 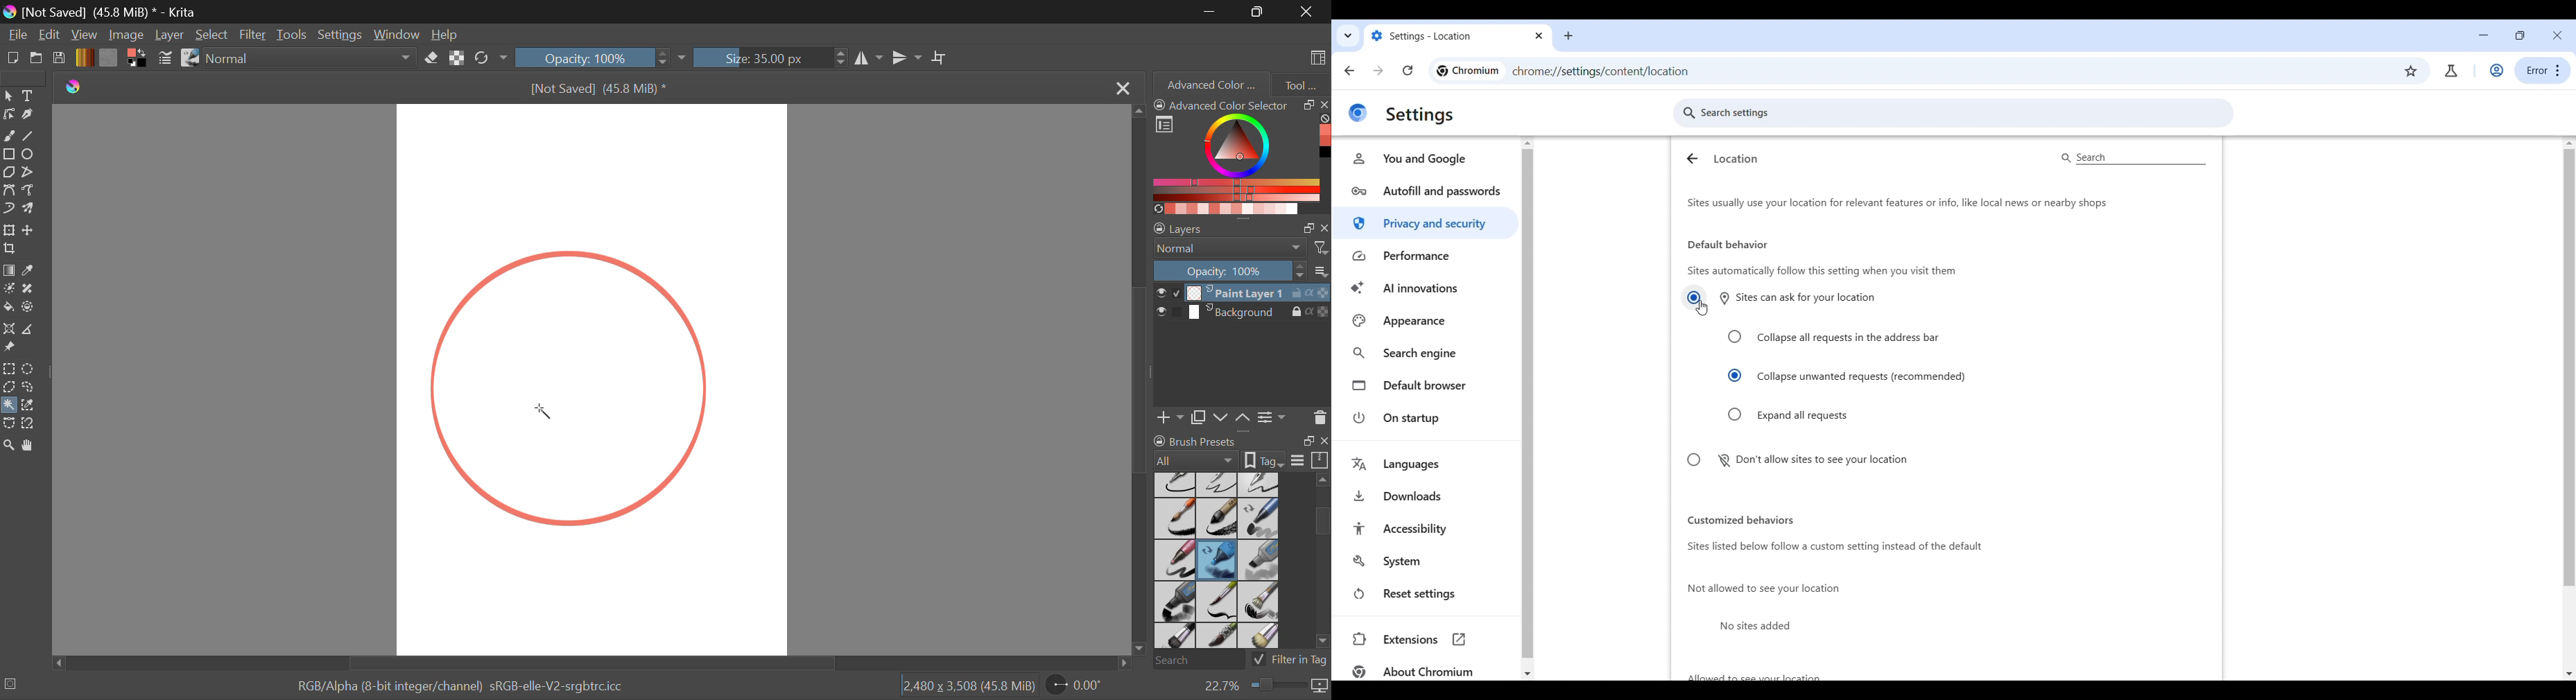 I want to click on [Not Saved] (45.8 MiB) * - Krita, so click(x=112, y=11).